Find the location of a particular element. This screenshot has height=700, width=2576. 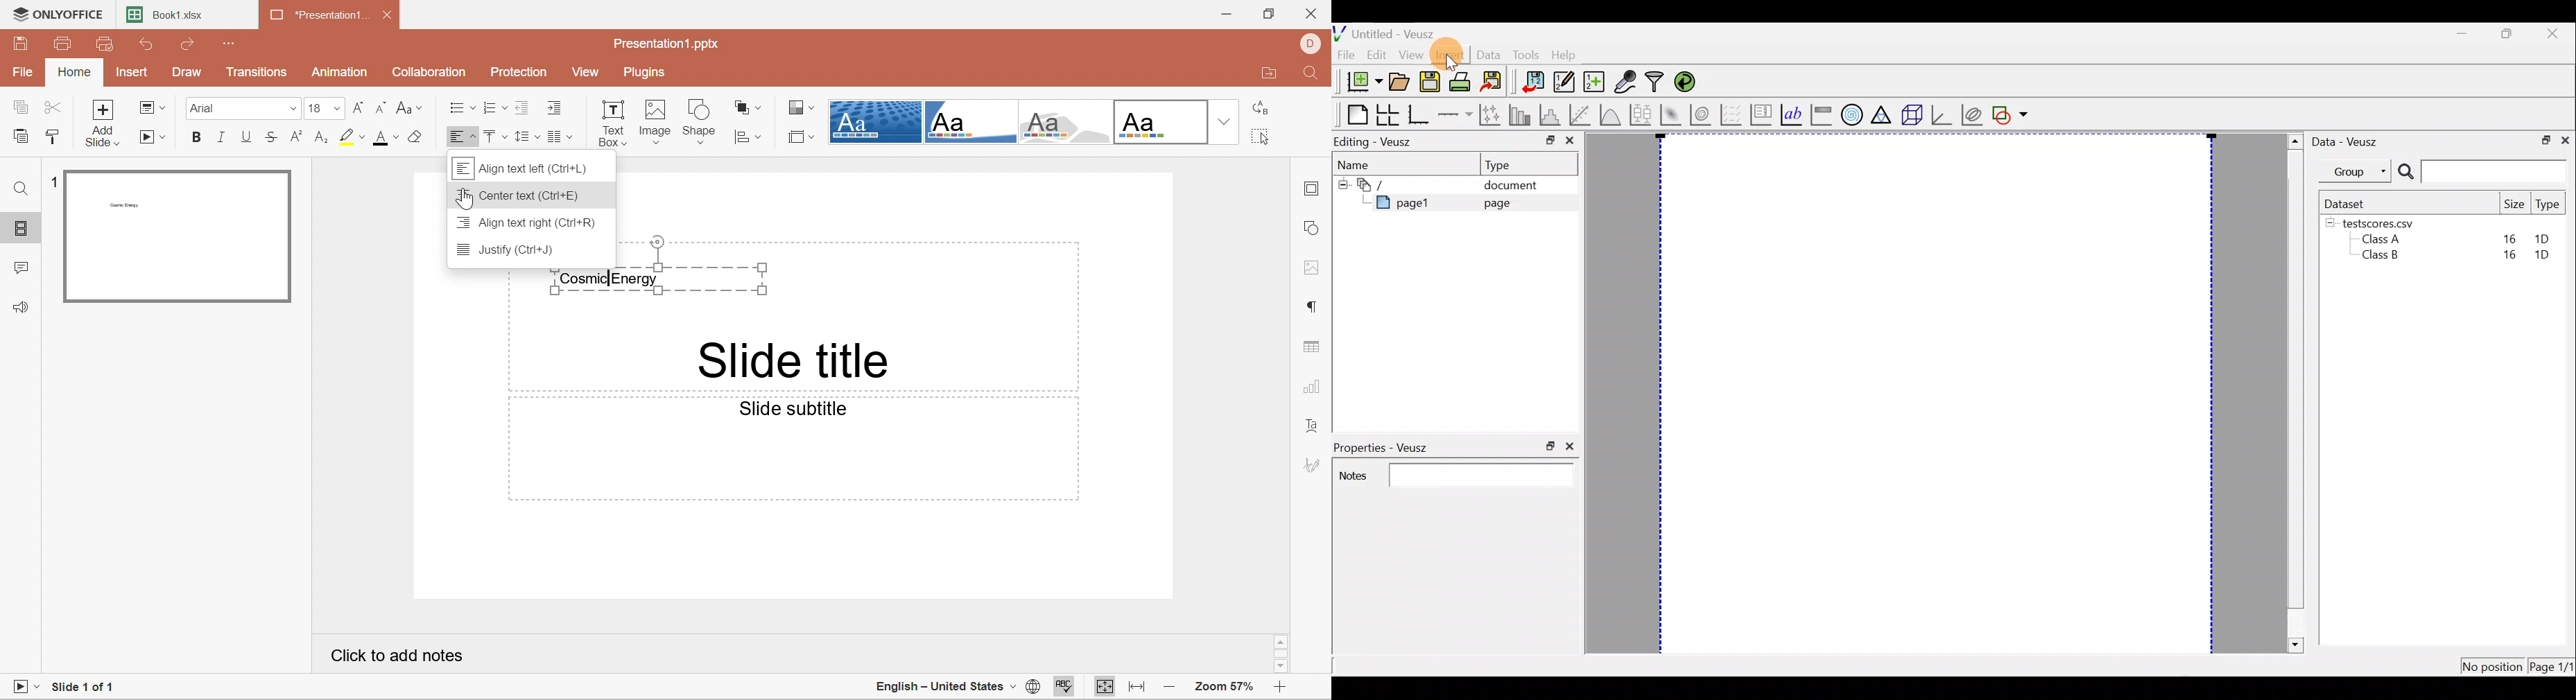

Shape is located at coordinates (700, 121).